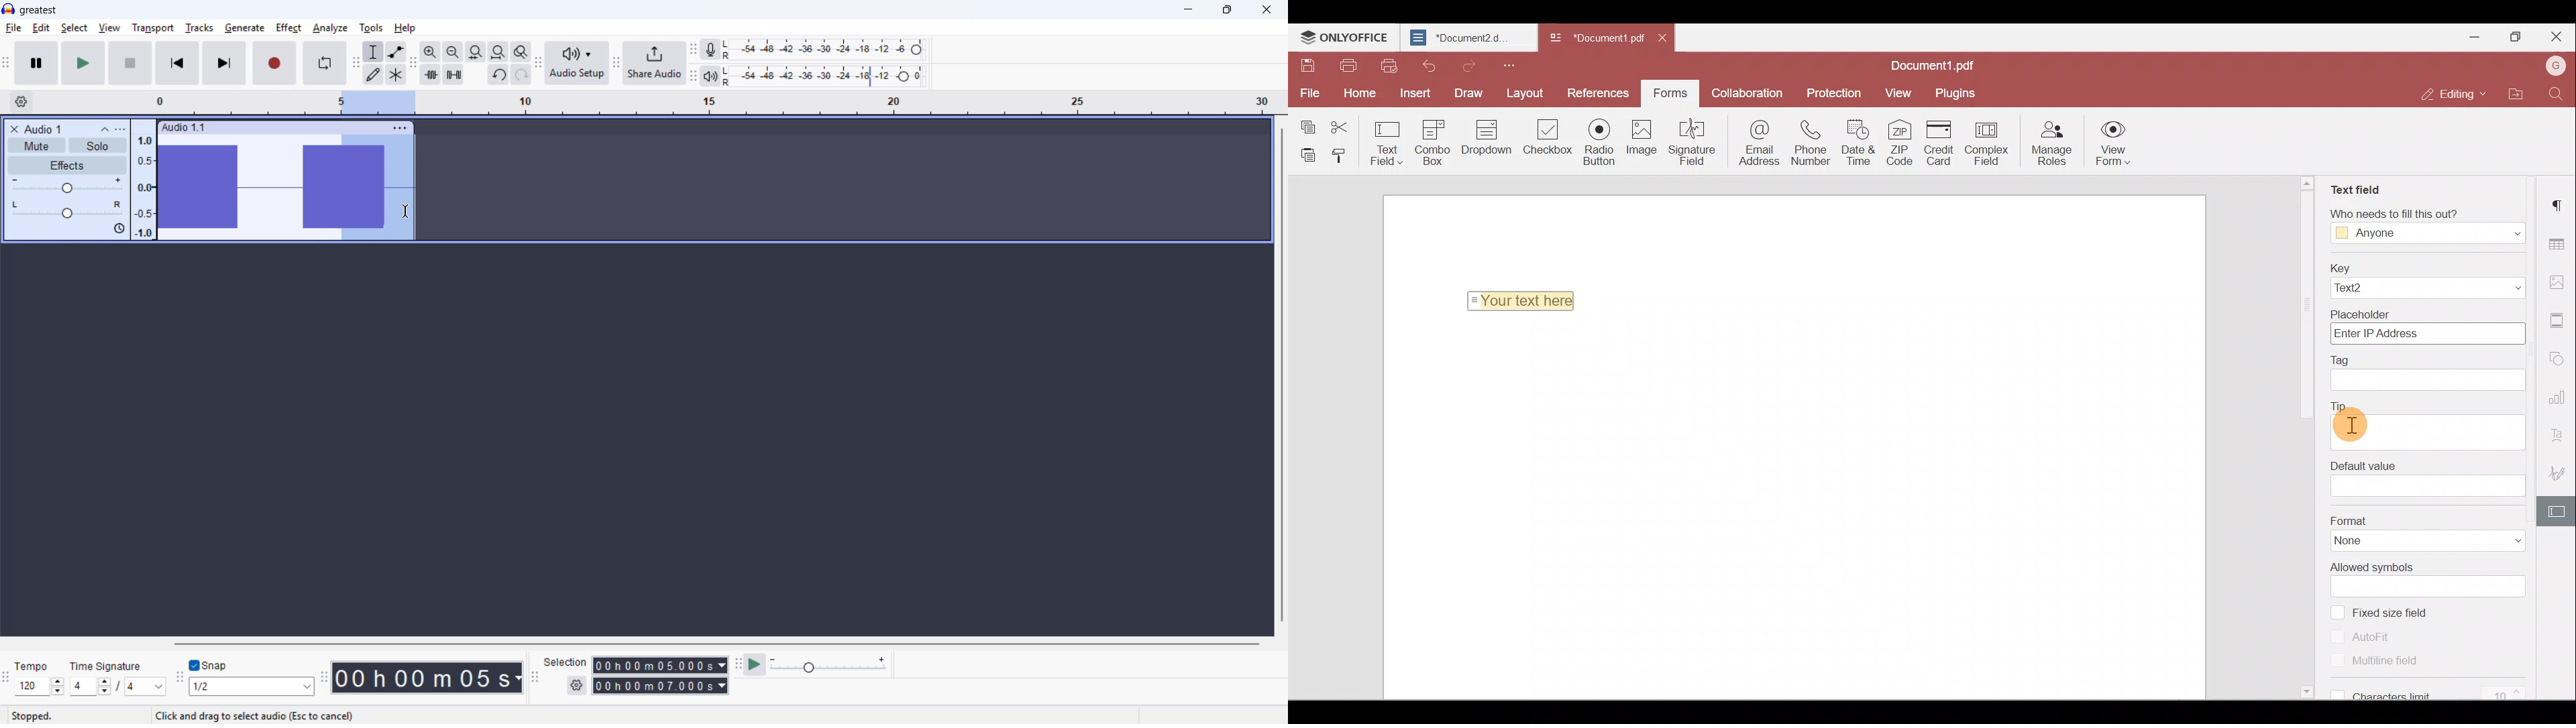  What do you see at coordinates (1940, 63) in the screenshot?
I see `Document1.pdf` at bounding box center [1940, 63].